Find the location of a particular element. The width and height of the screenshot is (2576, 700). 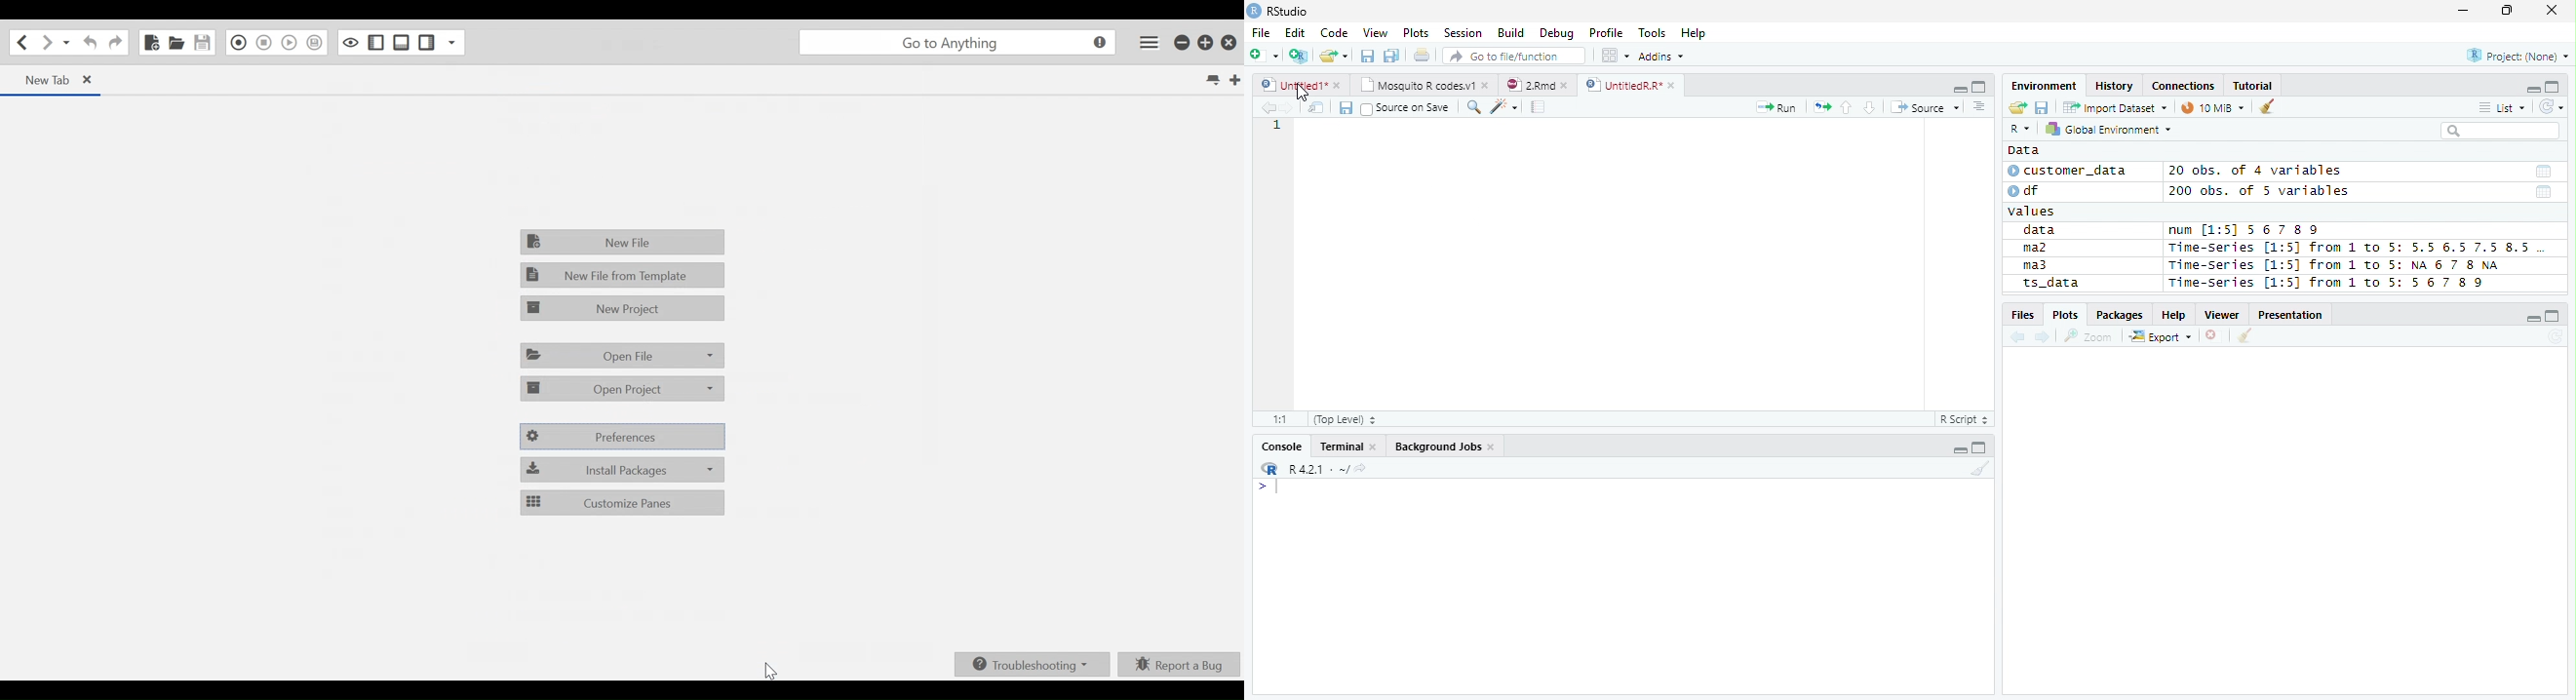

ma3 is located at coordinates (2040, 265).